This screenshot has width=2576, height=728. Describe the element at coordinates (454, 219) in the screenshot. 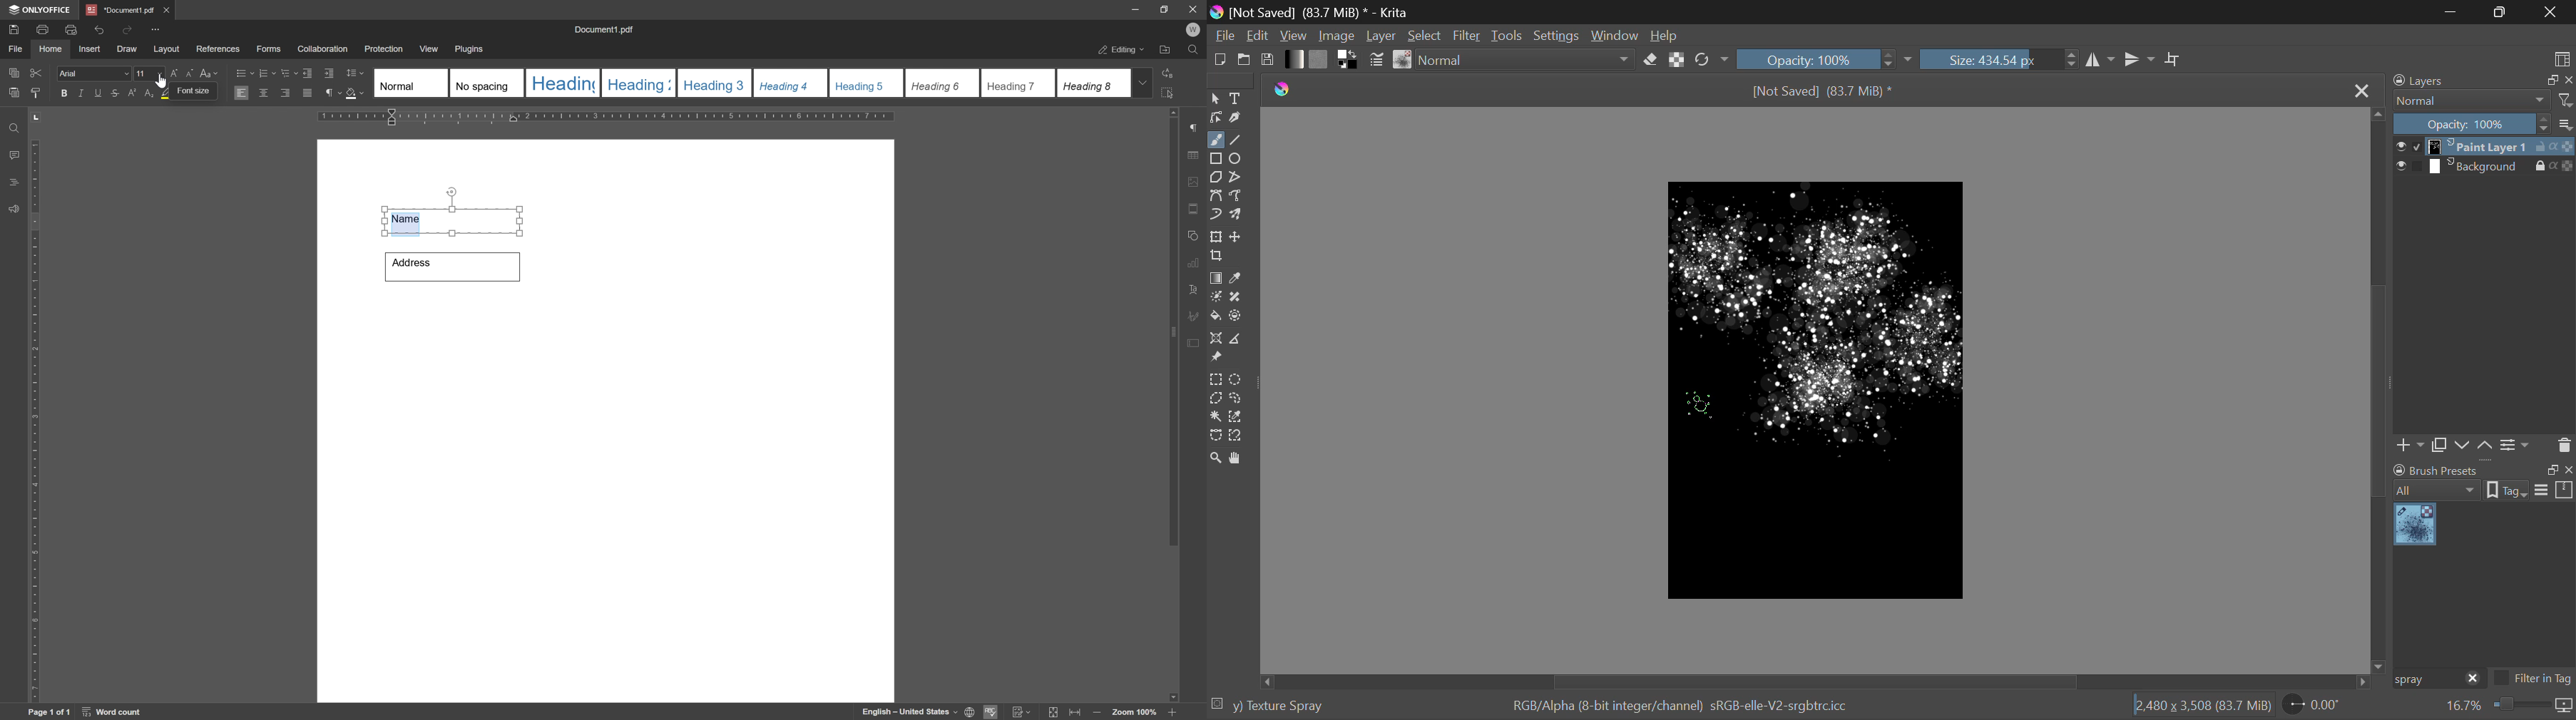

I see `Name` at that location.